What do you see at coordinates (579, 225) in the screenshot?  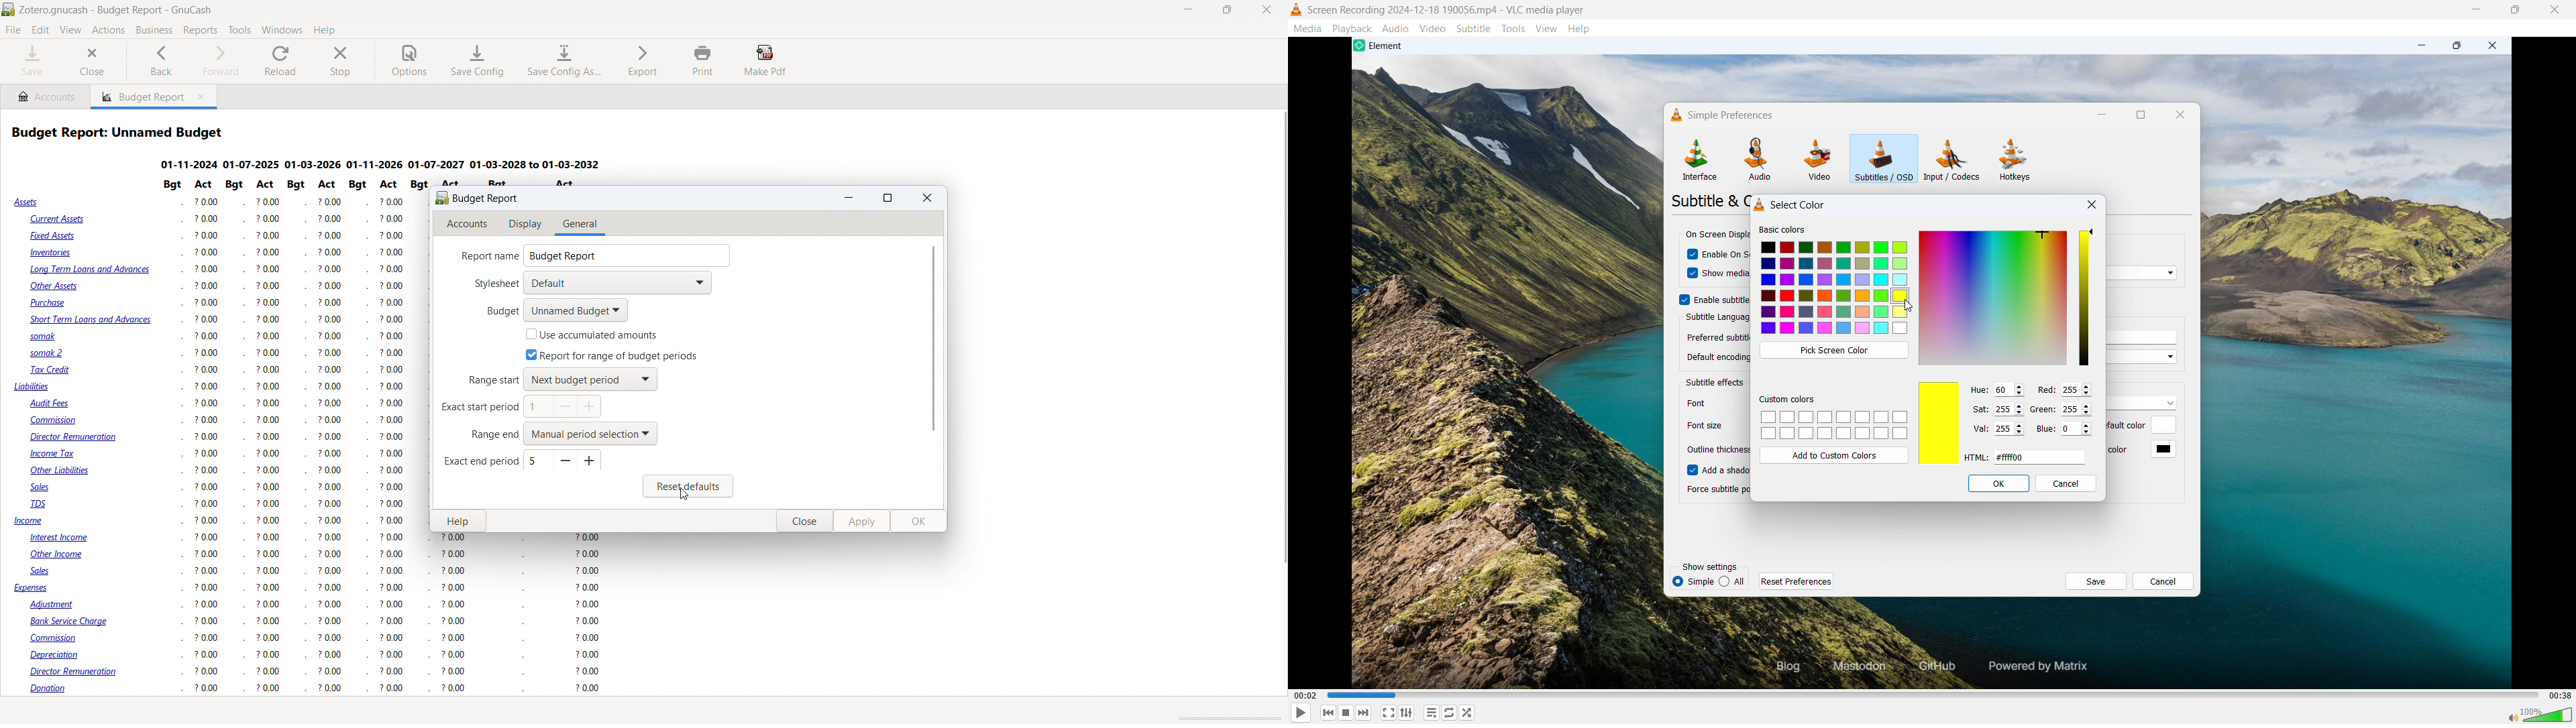 I see `general` at bounding box center [579, 225].